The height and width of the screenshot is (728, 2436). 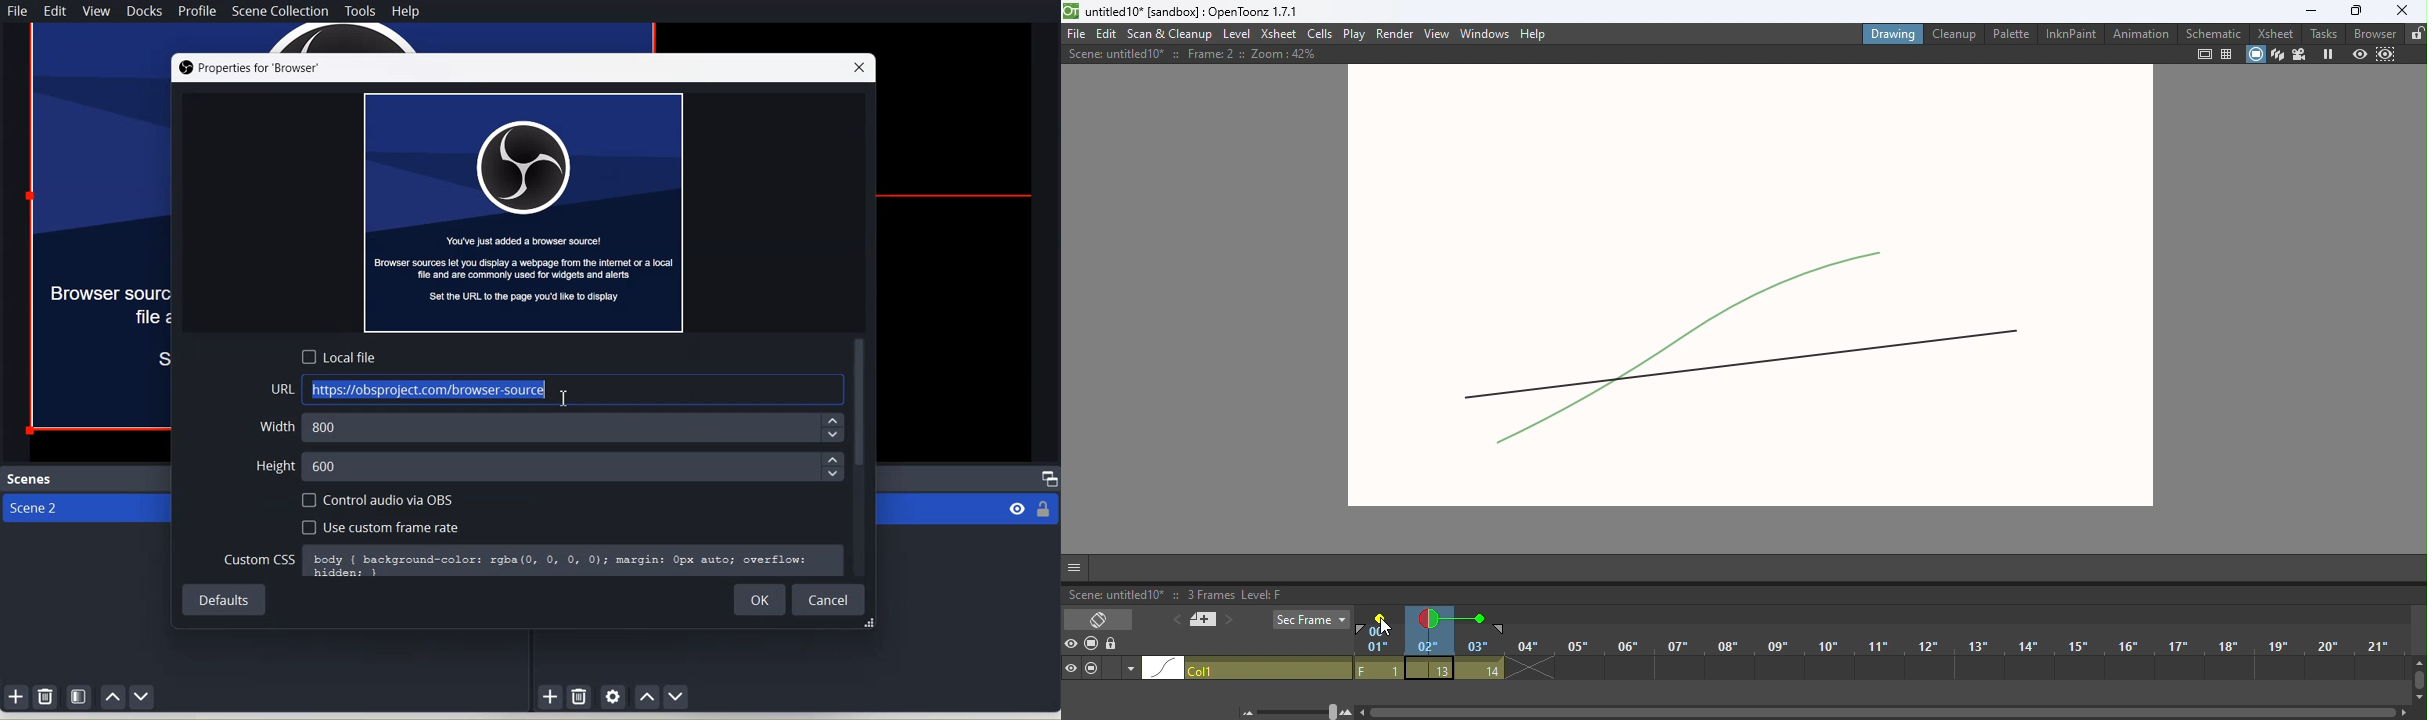 I want to click on 600, so click(x=571, y=468).